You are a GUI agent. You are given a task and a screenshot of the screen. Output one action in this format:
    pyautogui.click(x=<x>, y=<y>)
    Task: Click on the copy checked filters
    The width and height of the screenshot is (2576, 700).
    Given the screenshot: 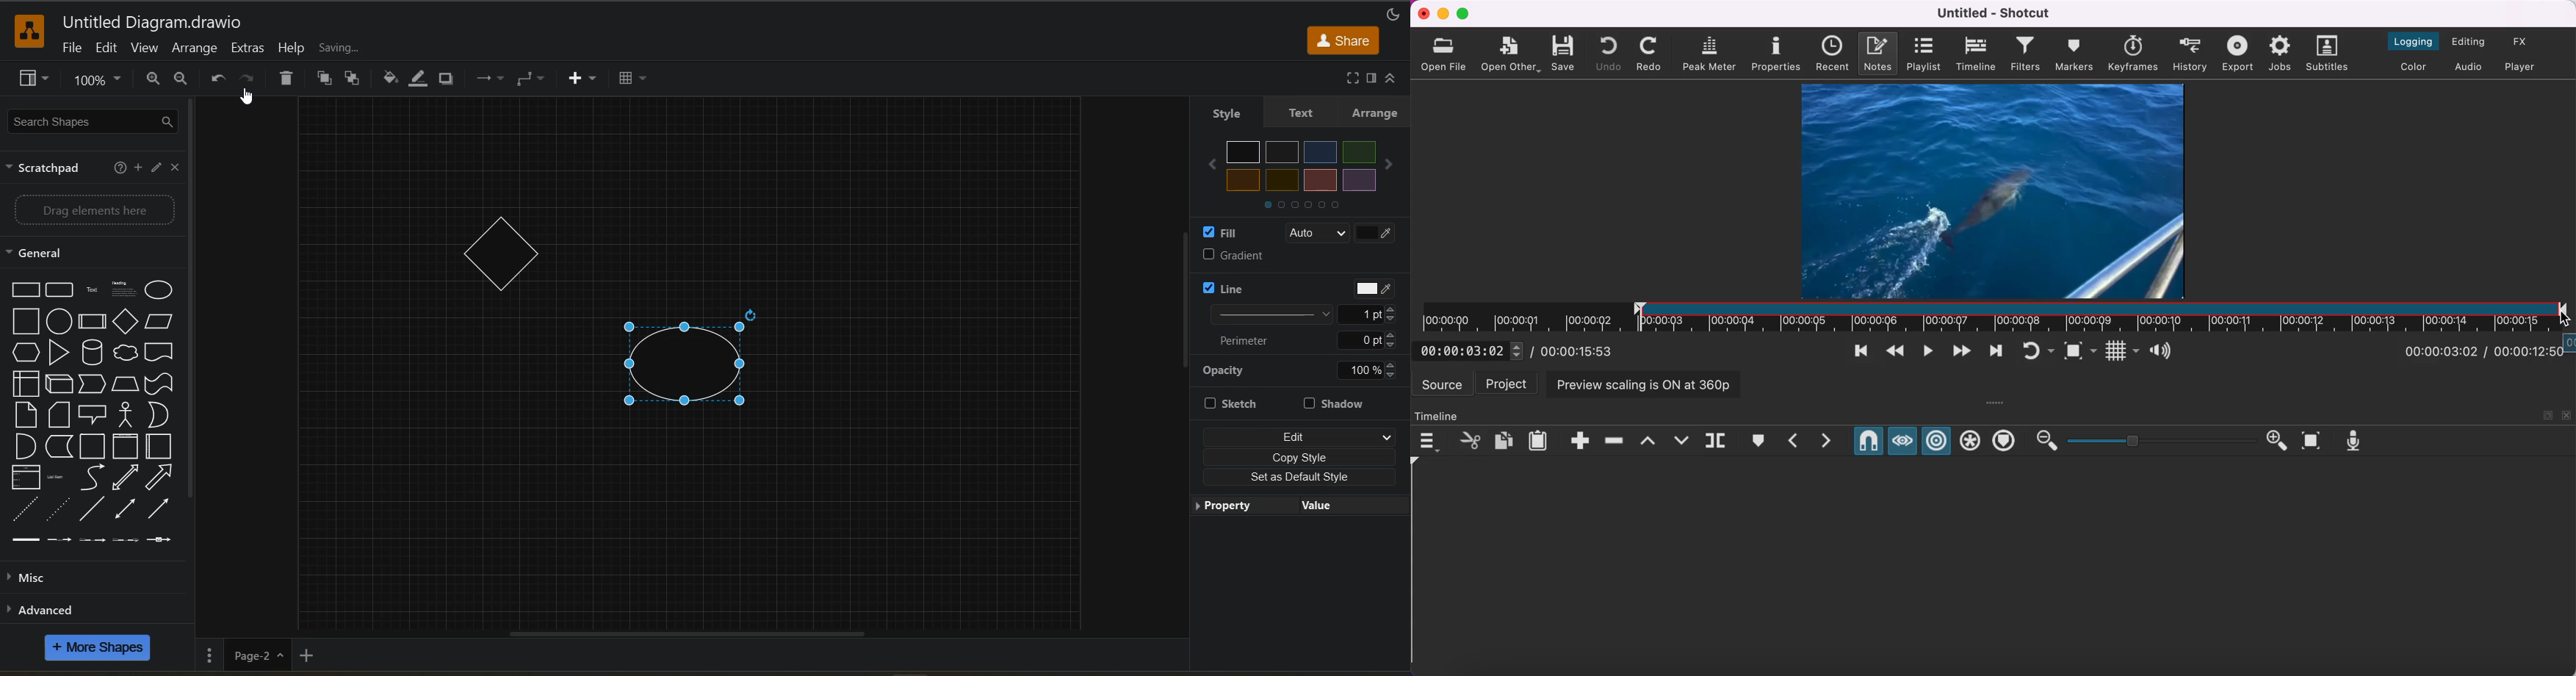 What is the action you would take?
    pyautogui.click(x=1502, y=440)
    